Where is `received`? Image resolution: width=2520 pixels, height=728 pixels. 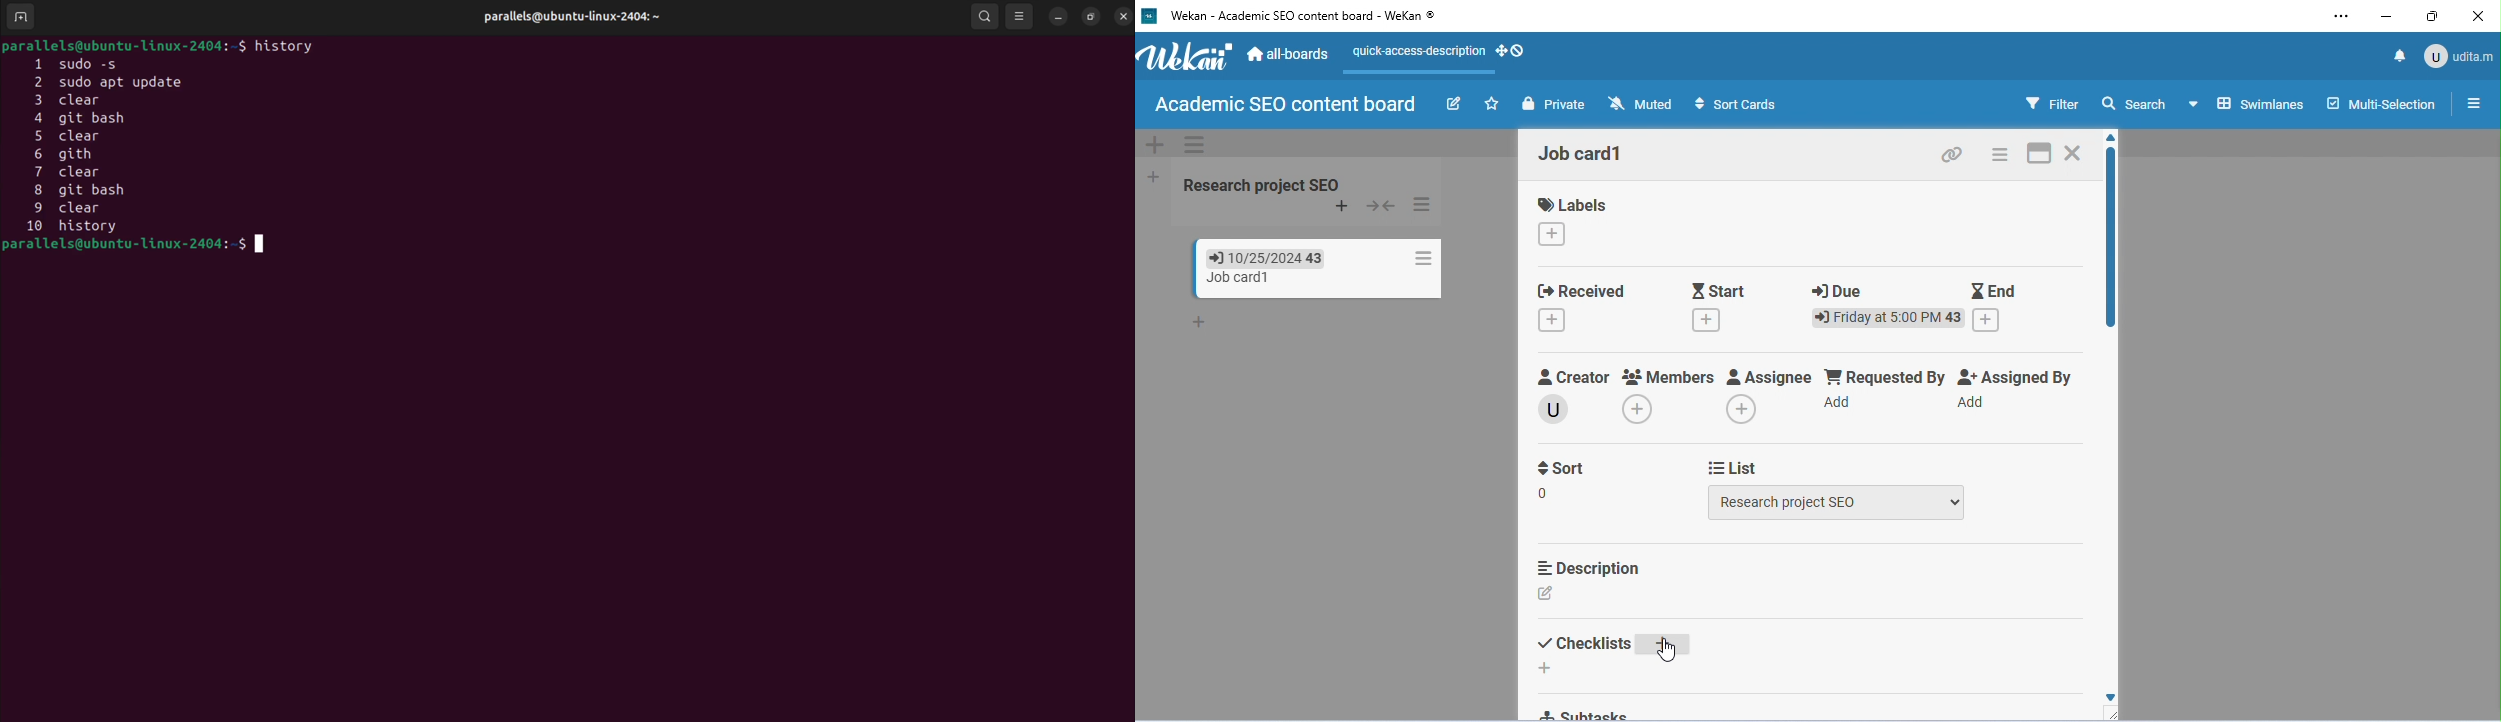 received is located at coordinates (1581, 289).